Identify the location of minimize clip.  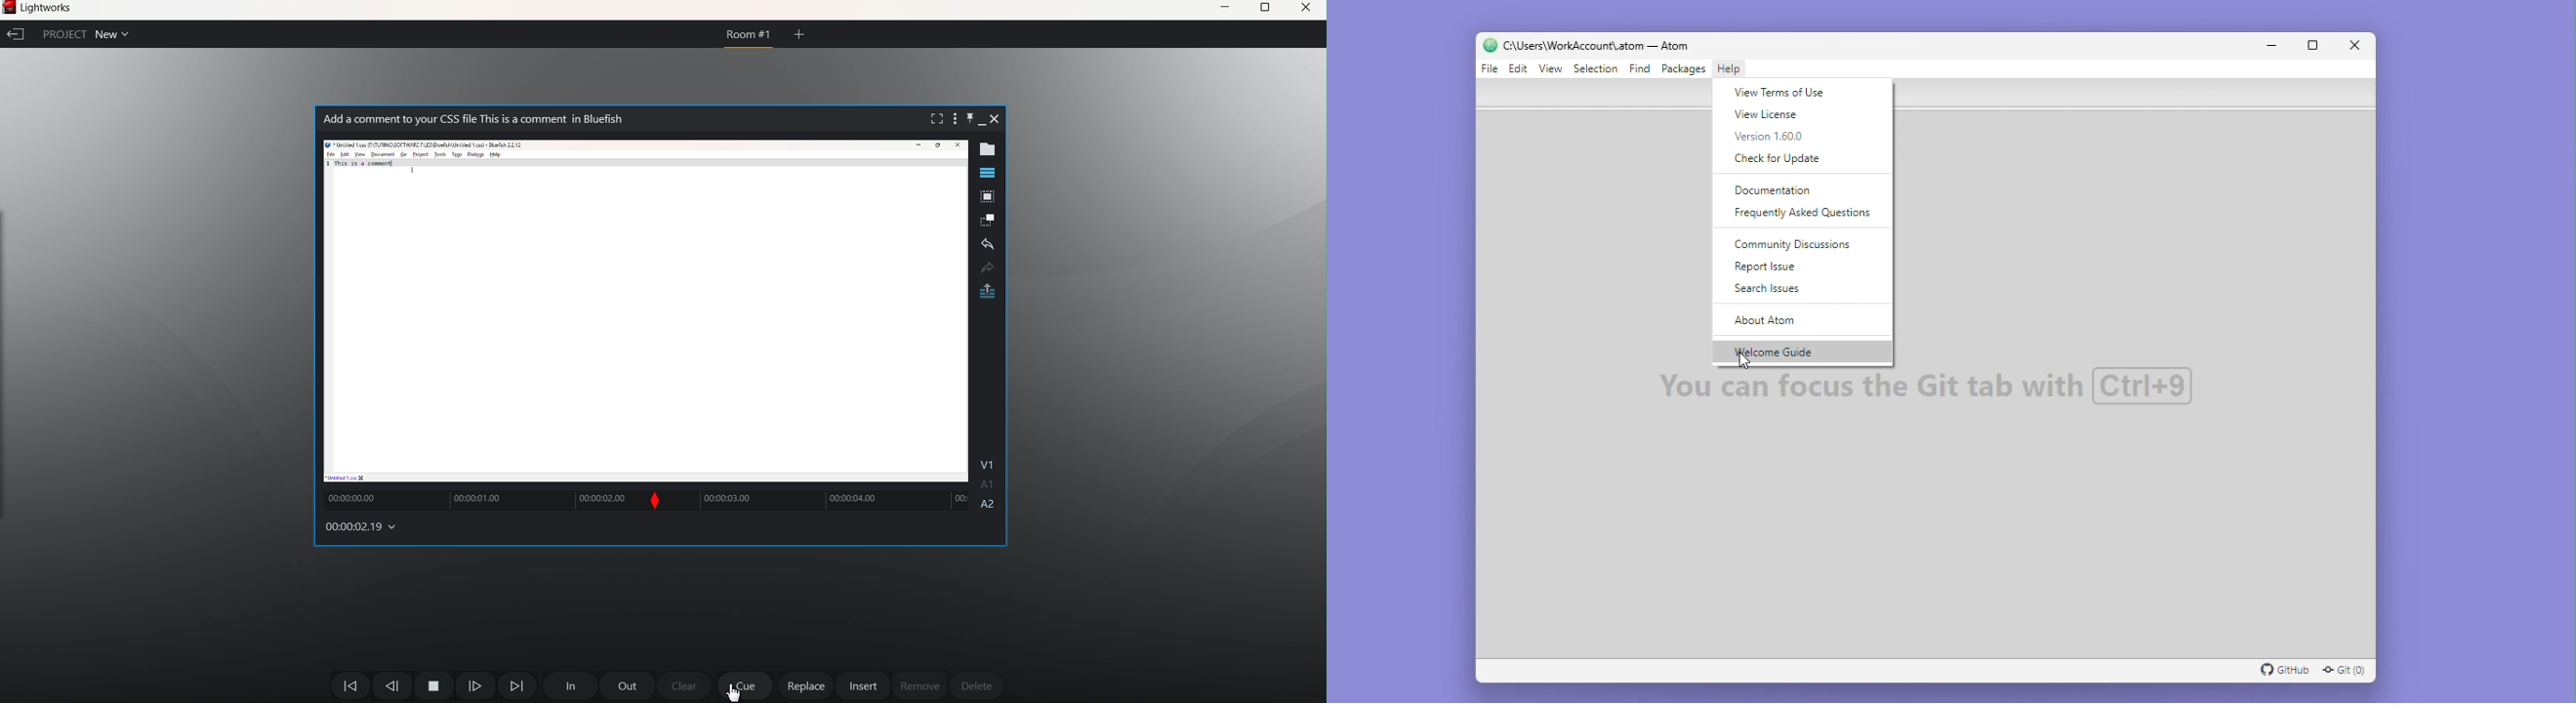
(982, 125).